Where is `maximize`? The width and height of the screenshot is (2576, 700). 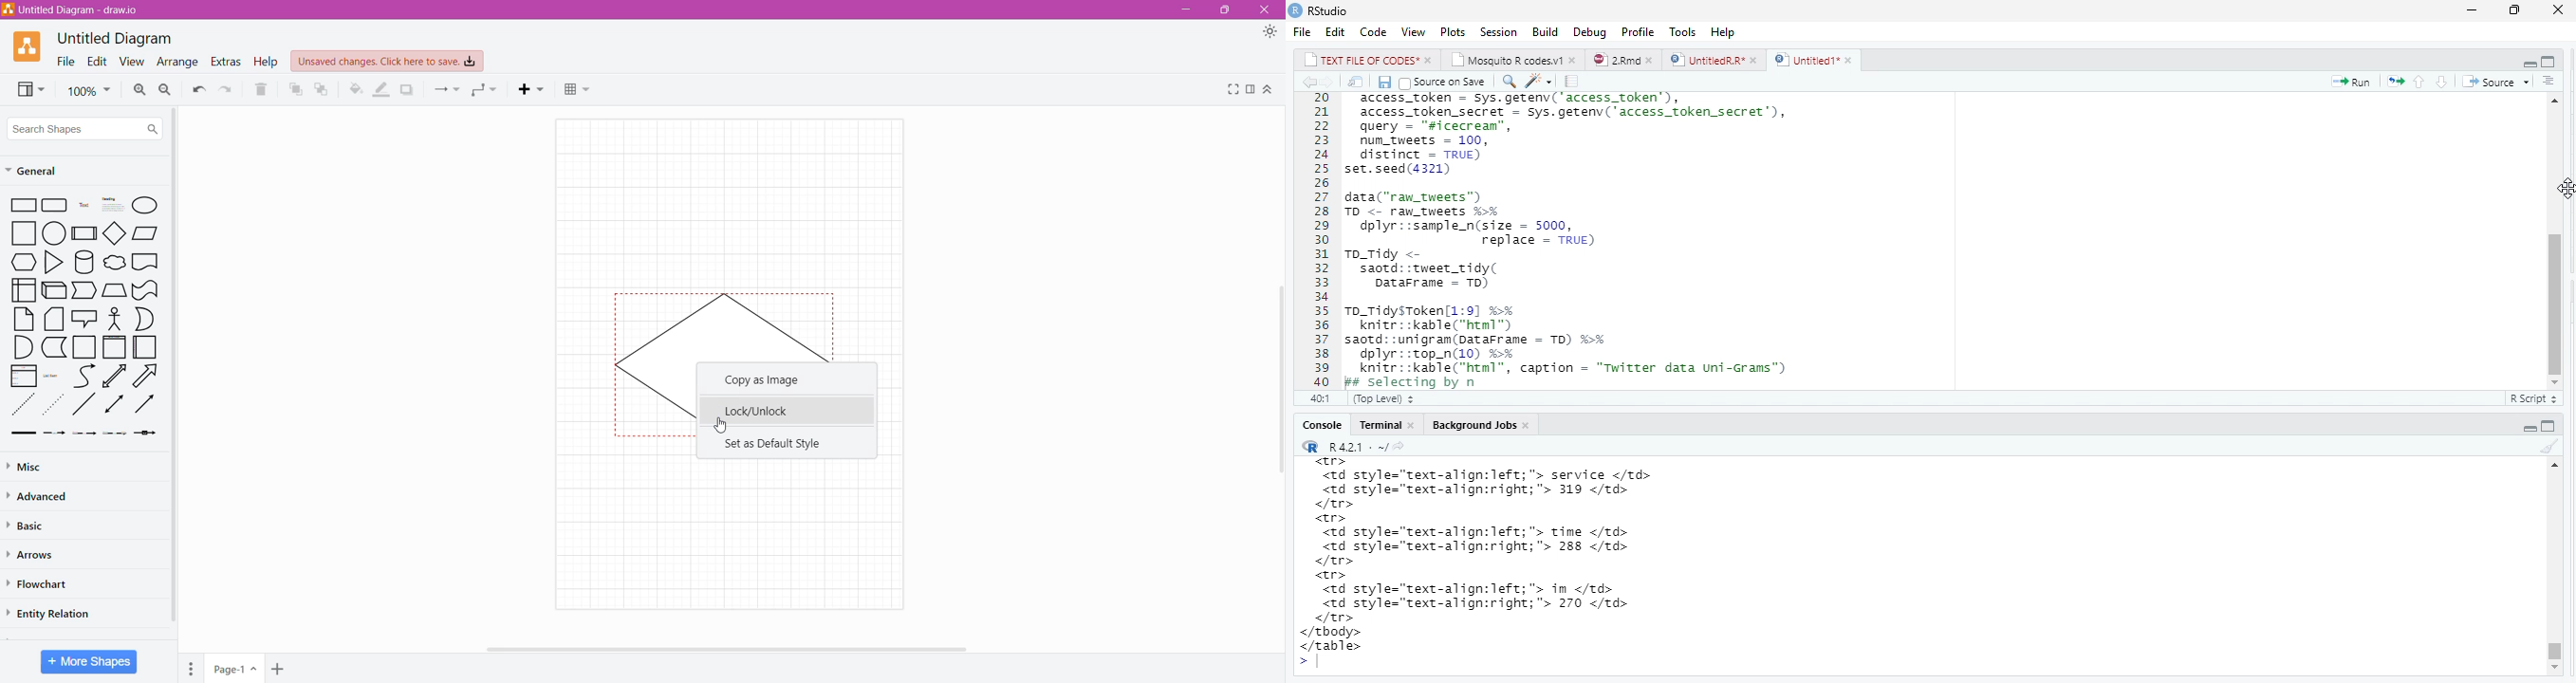
maximize is located at coordinates (2520, 9).